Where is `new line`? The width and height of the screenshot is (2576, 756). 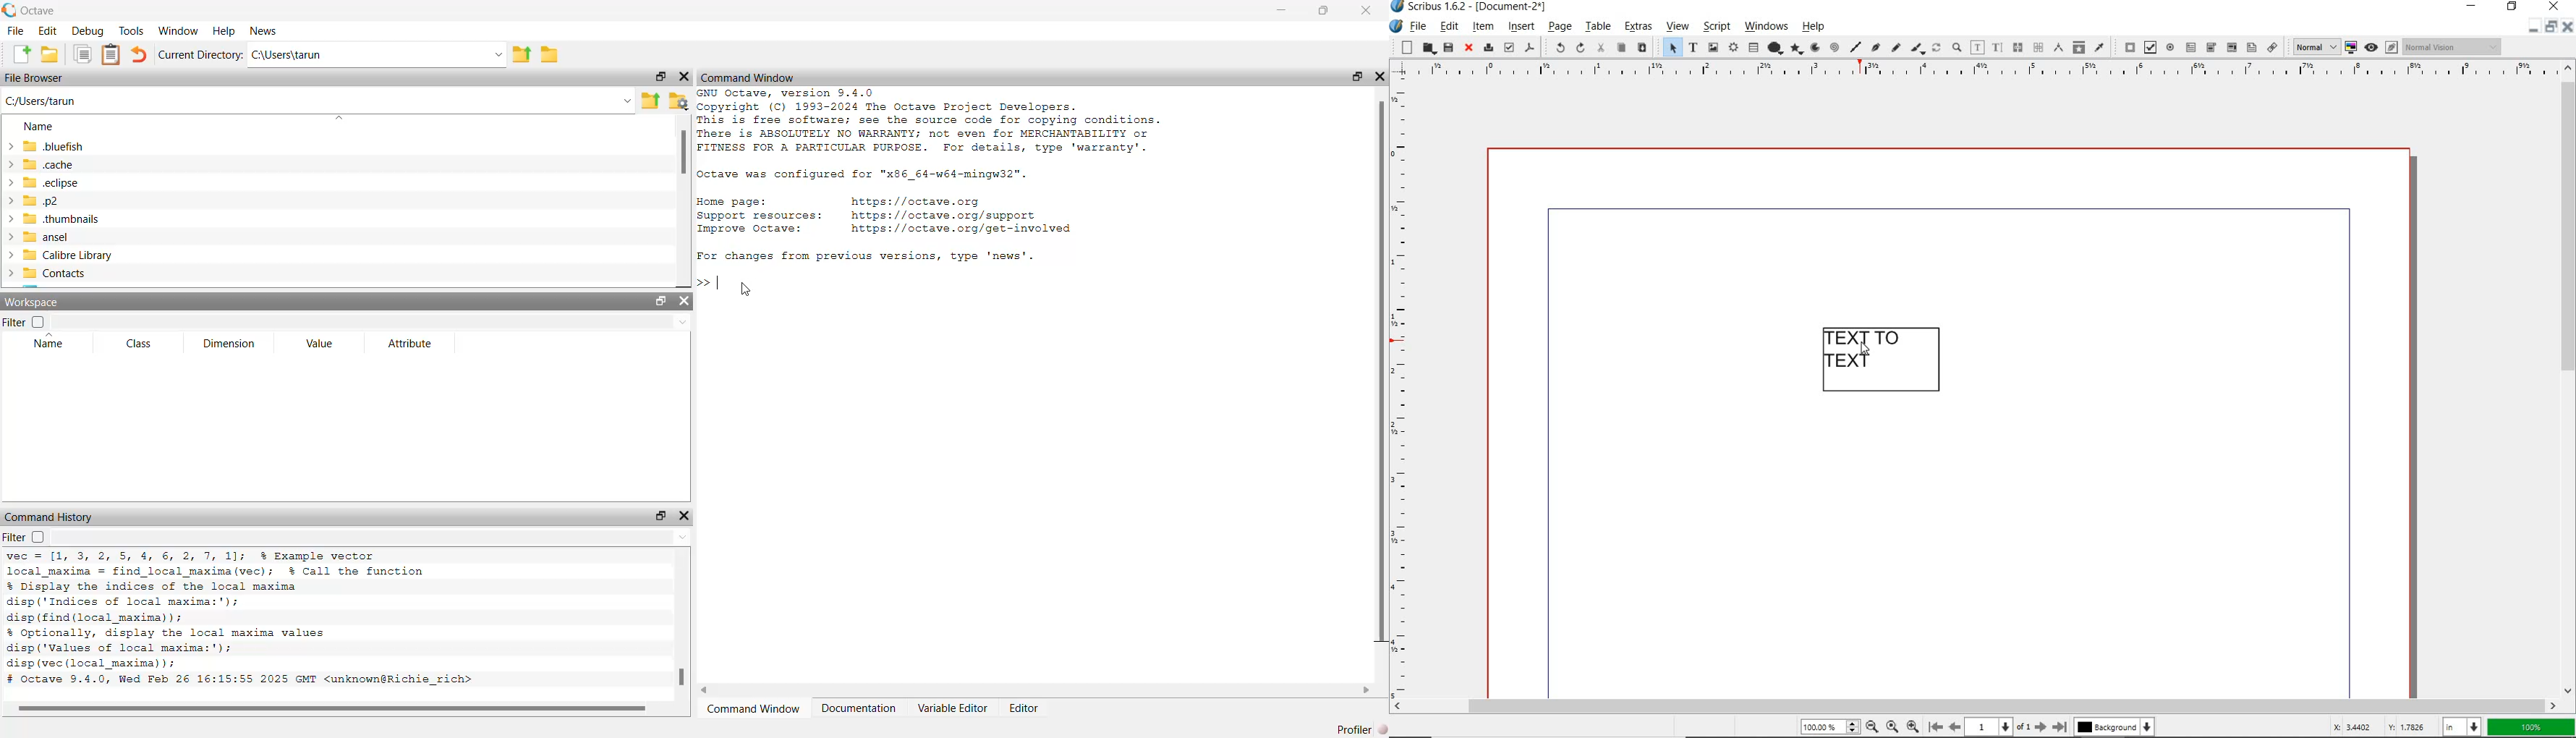 new line is located at coordinates (709, 281).